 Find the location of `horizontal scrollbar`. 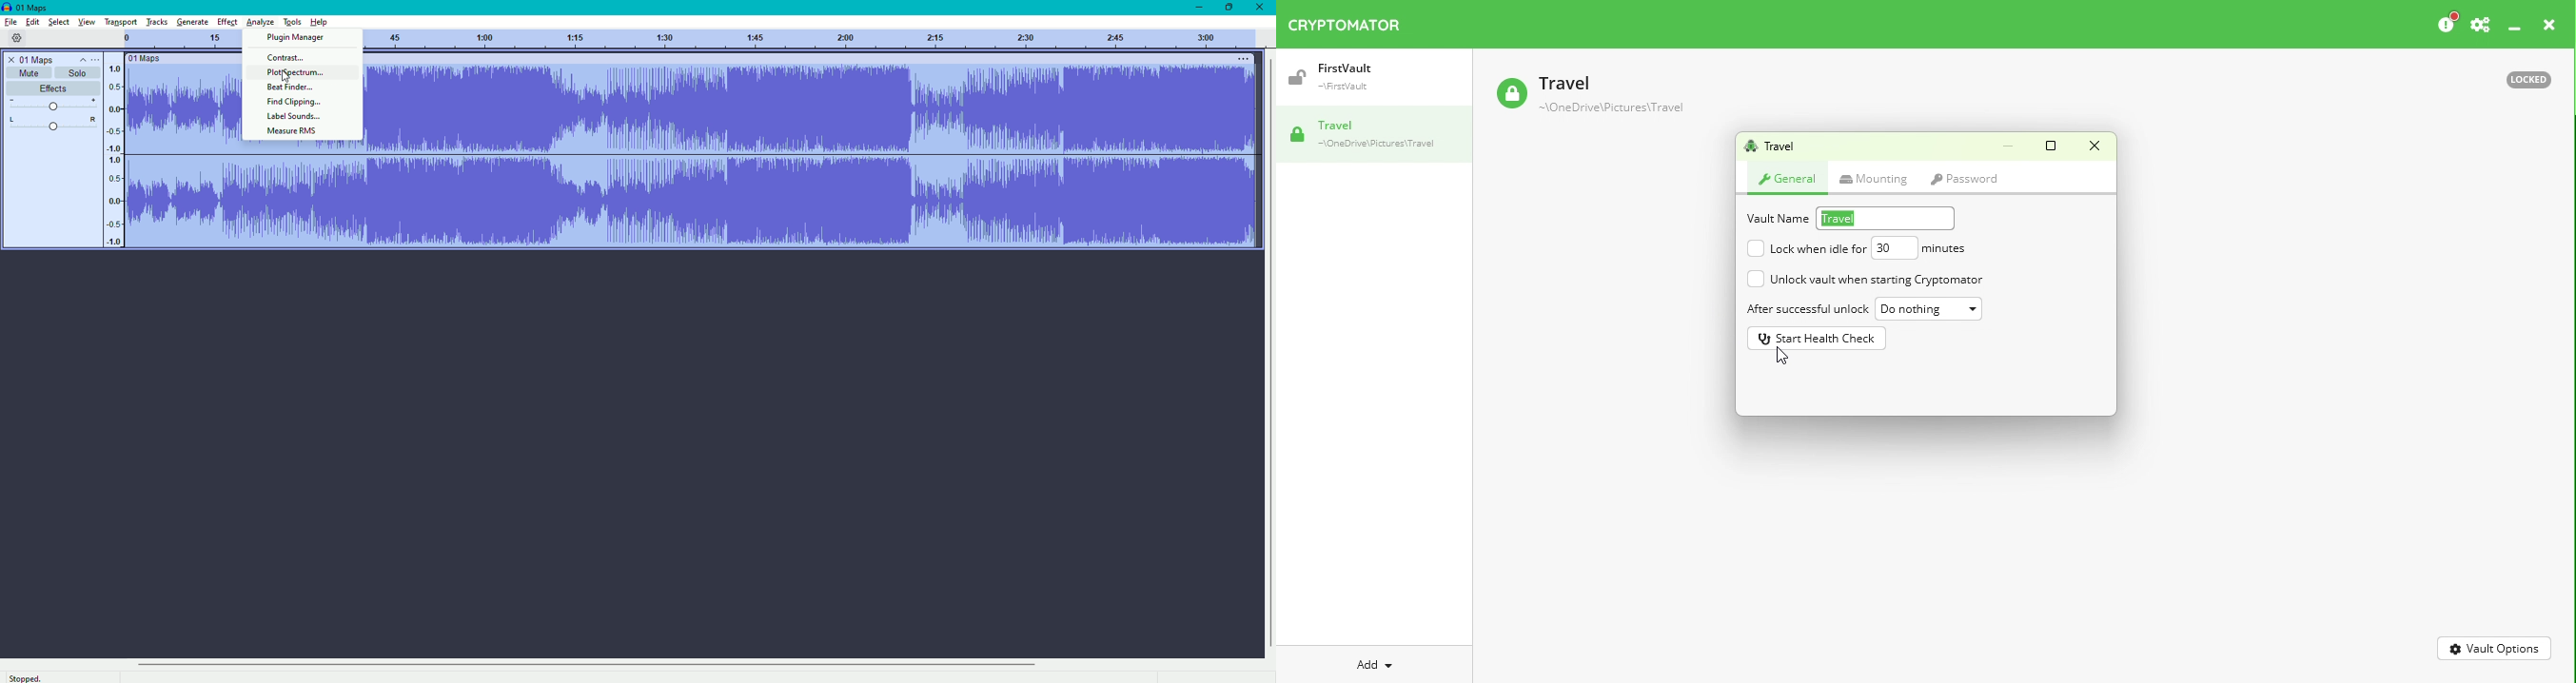

horizontal scrollbar is located at coordinates (585, 664).